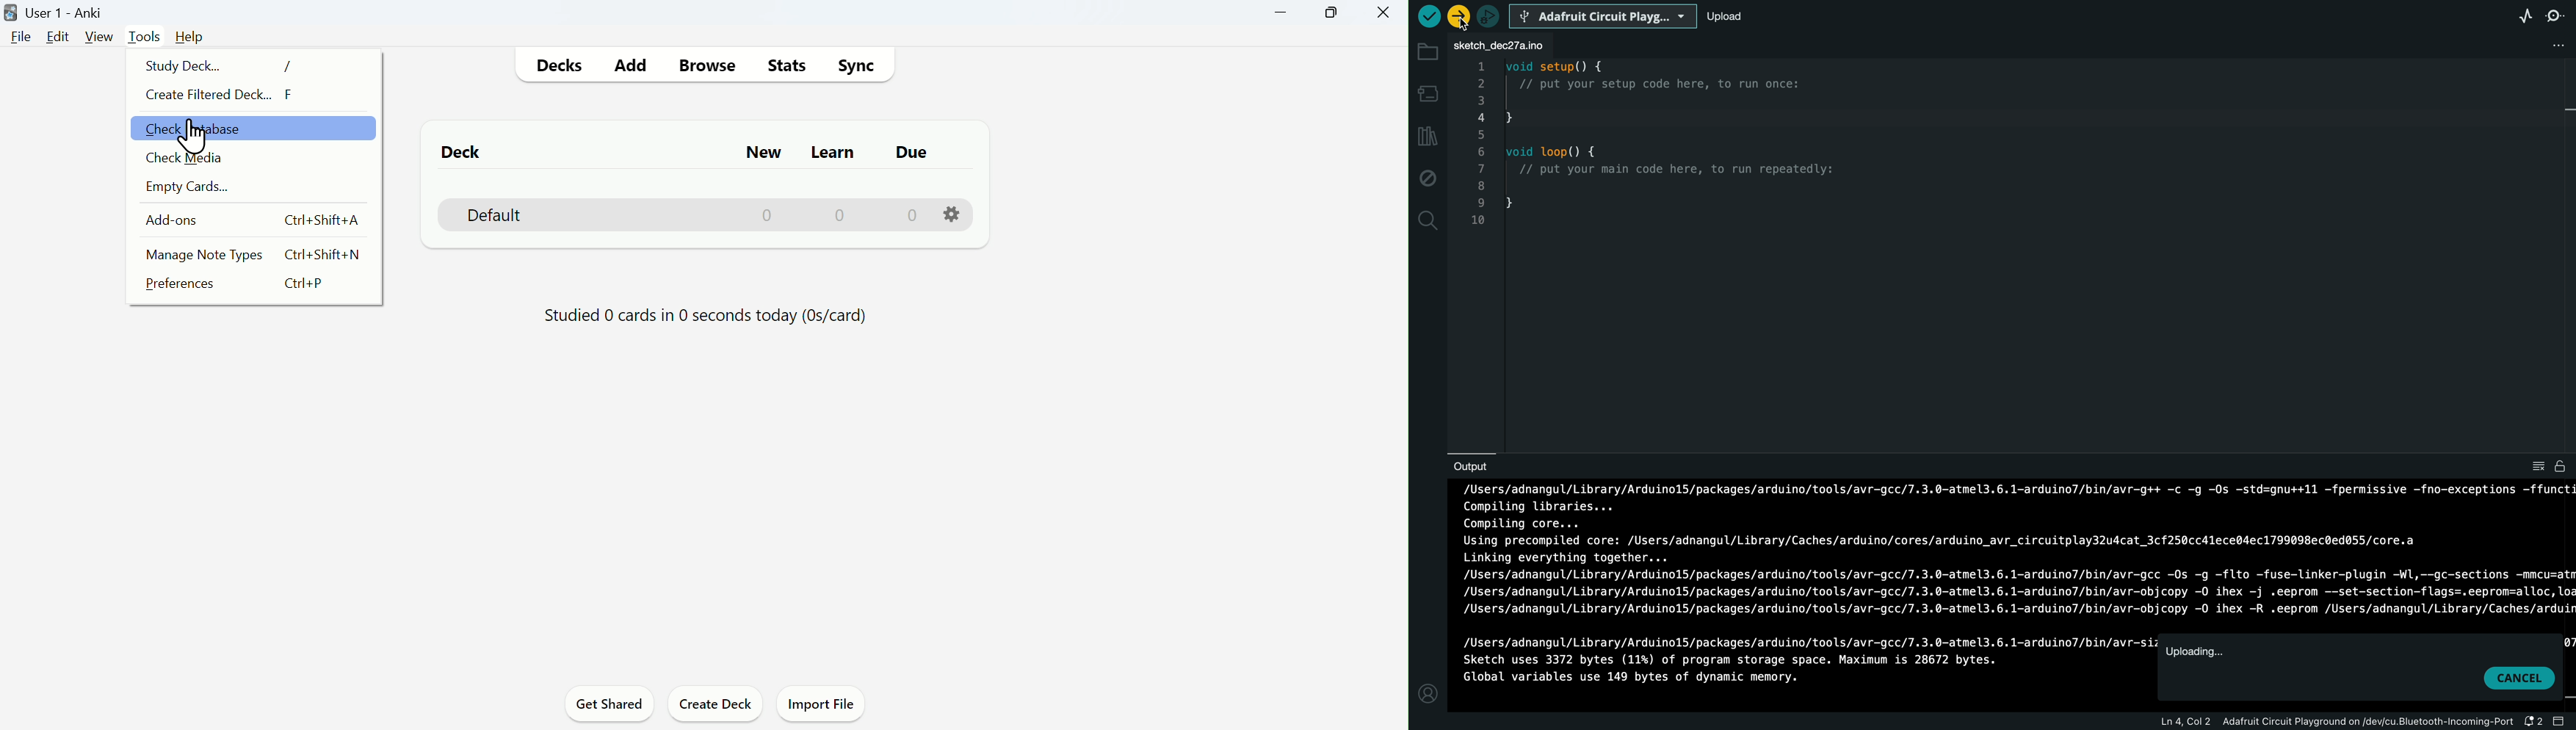  I want to click on due, so click(909, 159).